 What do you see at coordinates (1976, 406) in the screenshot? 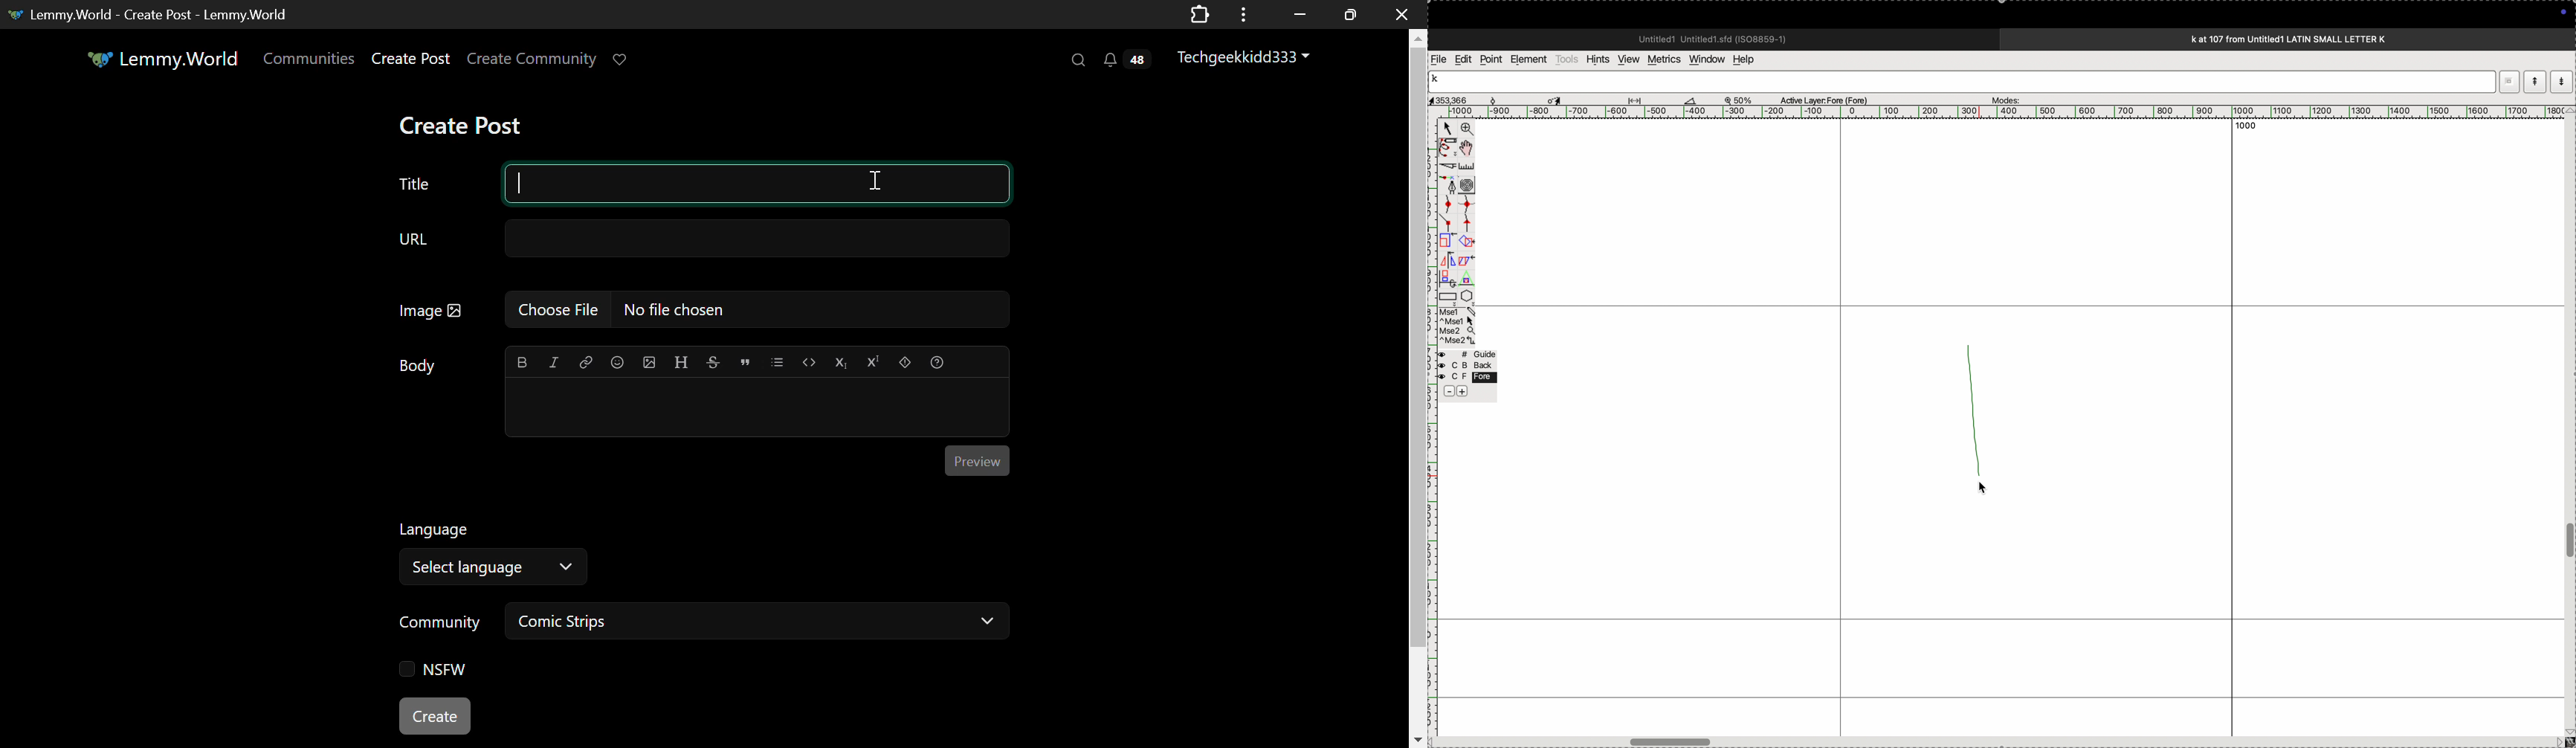
I see `random line` at bounding box center [1976, 406].